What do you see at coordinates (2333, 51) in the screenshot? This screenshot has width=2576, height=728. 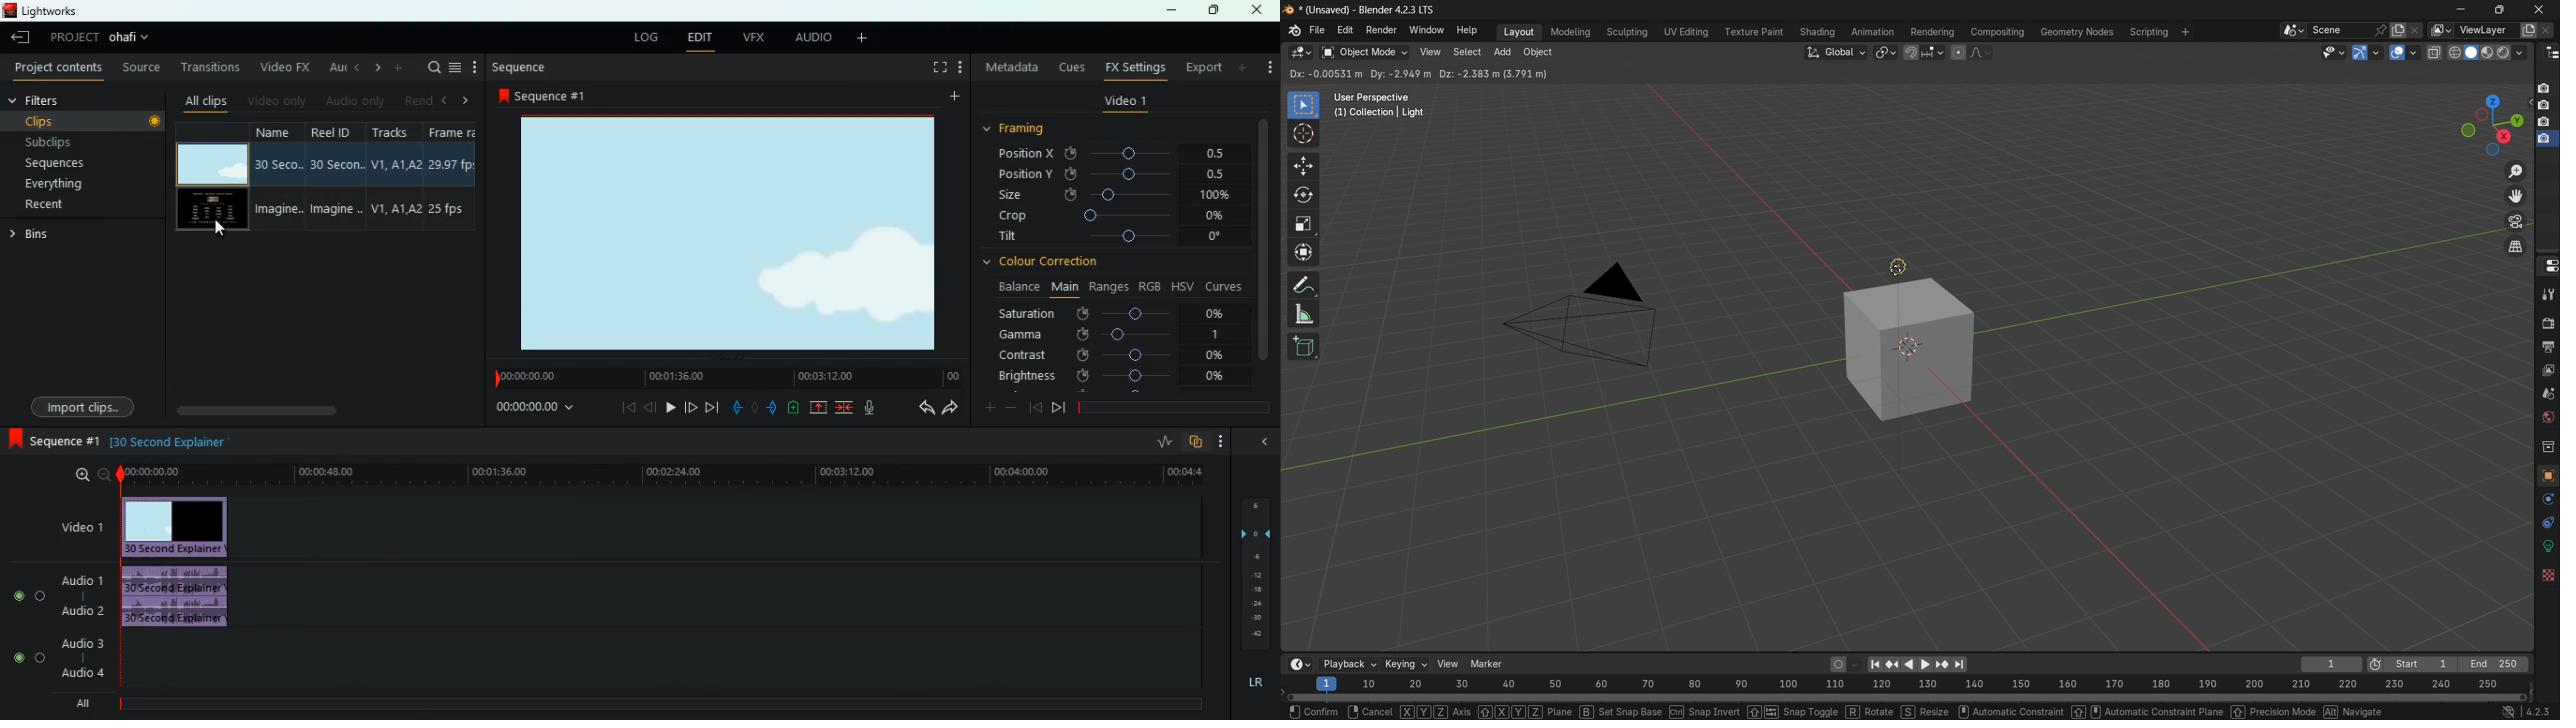 I see `selectability and visibility` at bounding box center [2333, 51].